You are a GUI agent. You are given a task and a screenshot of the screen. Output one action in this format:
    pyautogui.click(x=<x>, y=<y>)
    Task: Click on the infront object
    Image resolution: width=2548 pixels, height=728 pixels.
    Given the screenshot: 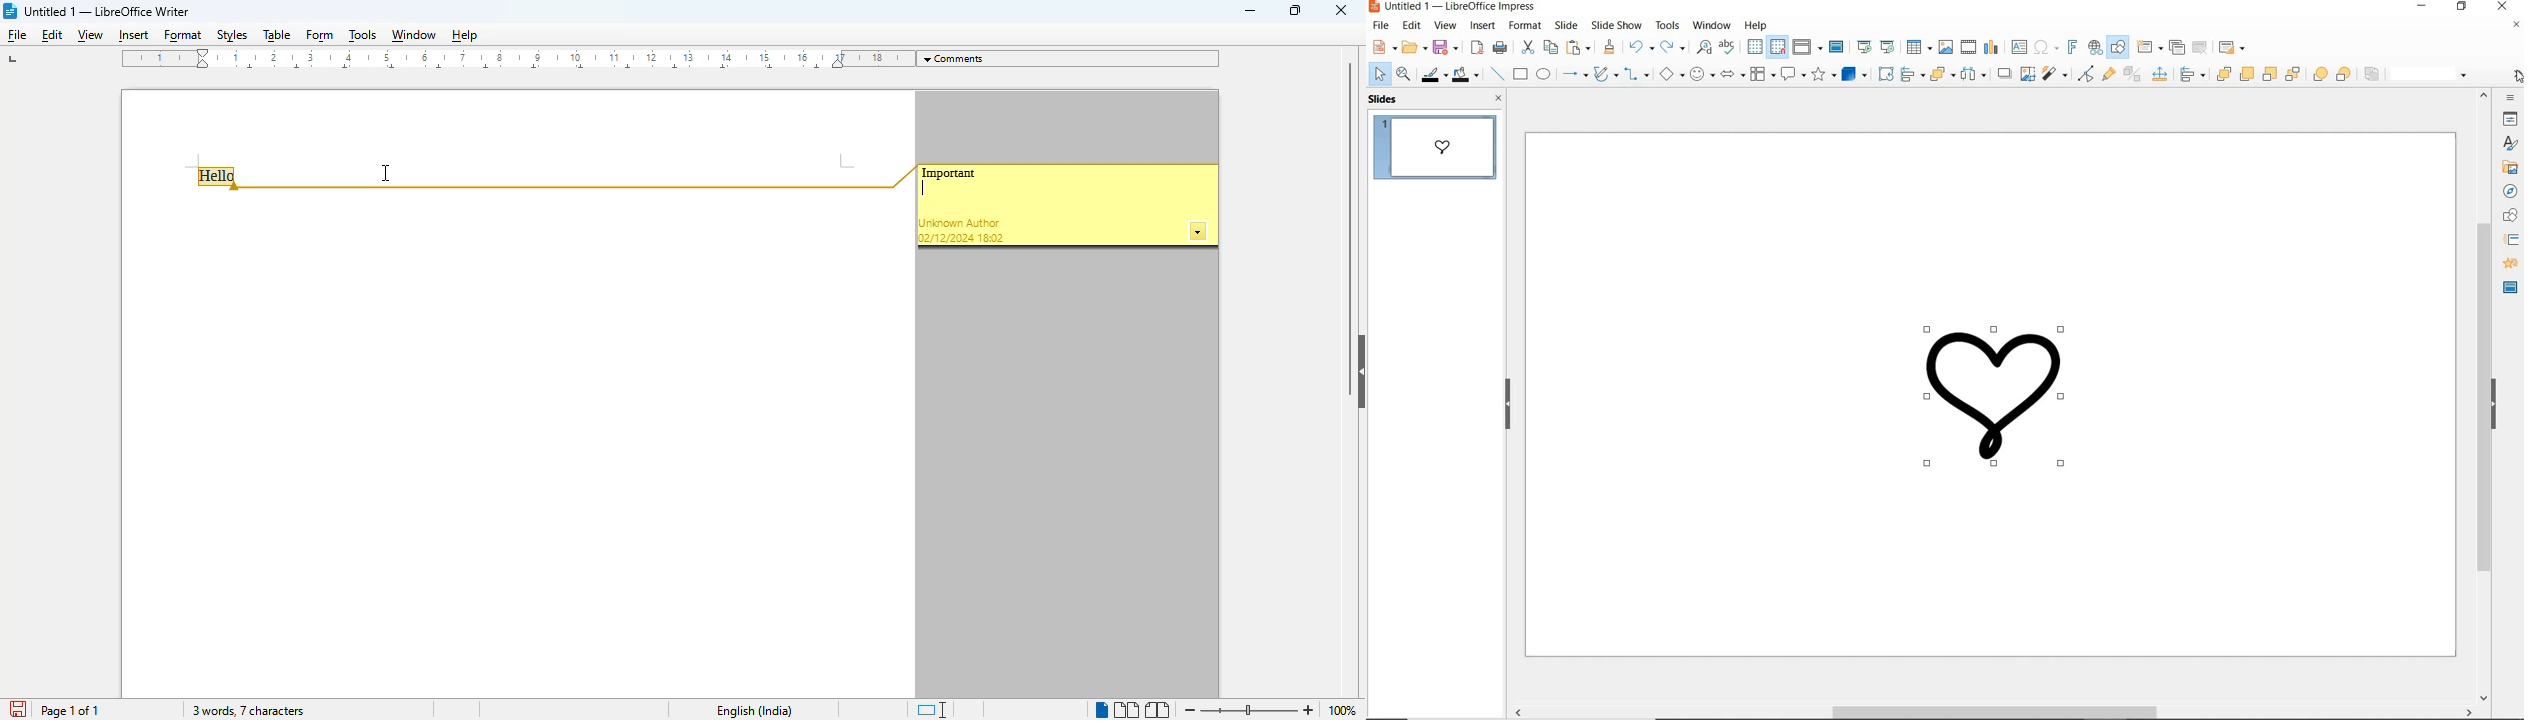 What is the action you would take?
    pyautogui.click(x=2320, y=76)
    